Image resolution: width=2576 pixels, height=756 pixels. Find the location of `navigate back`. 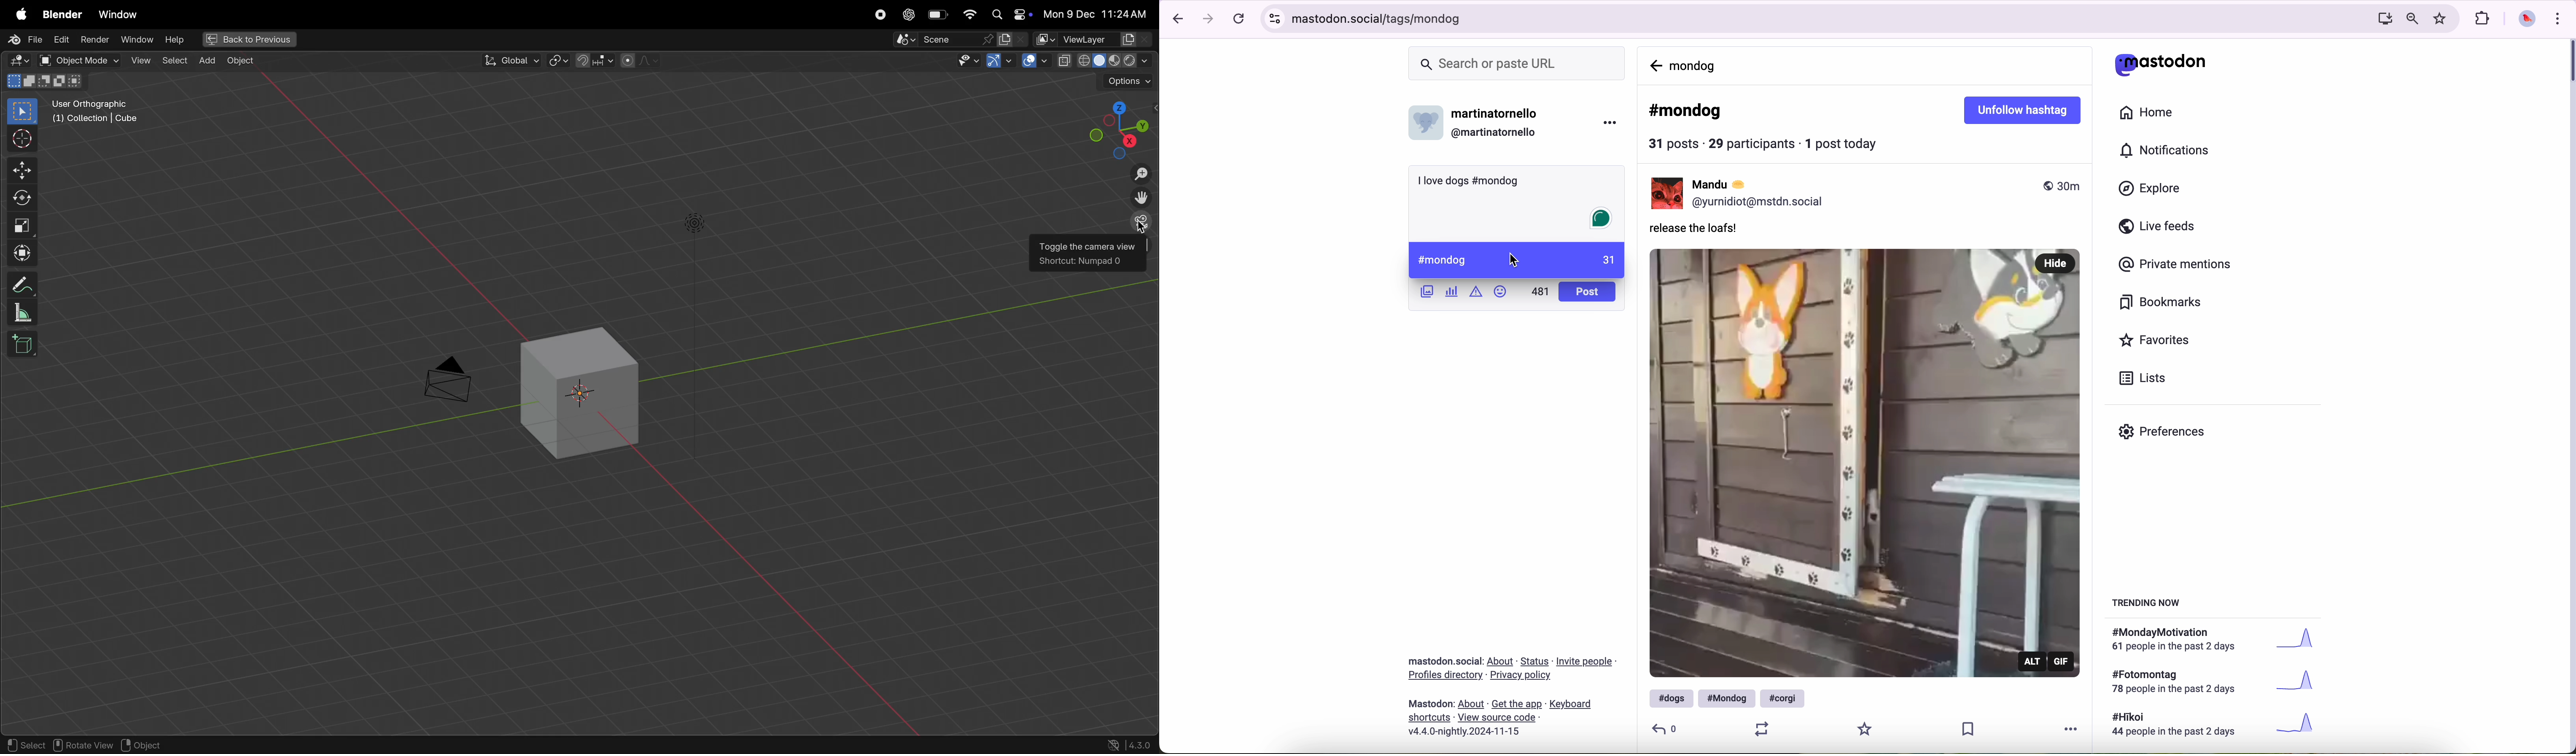

navigate back is located at coordinates (1176, 19).